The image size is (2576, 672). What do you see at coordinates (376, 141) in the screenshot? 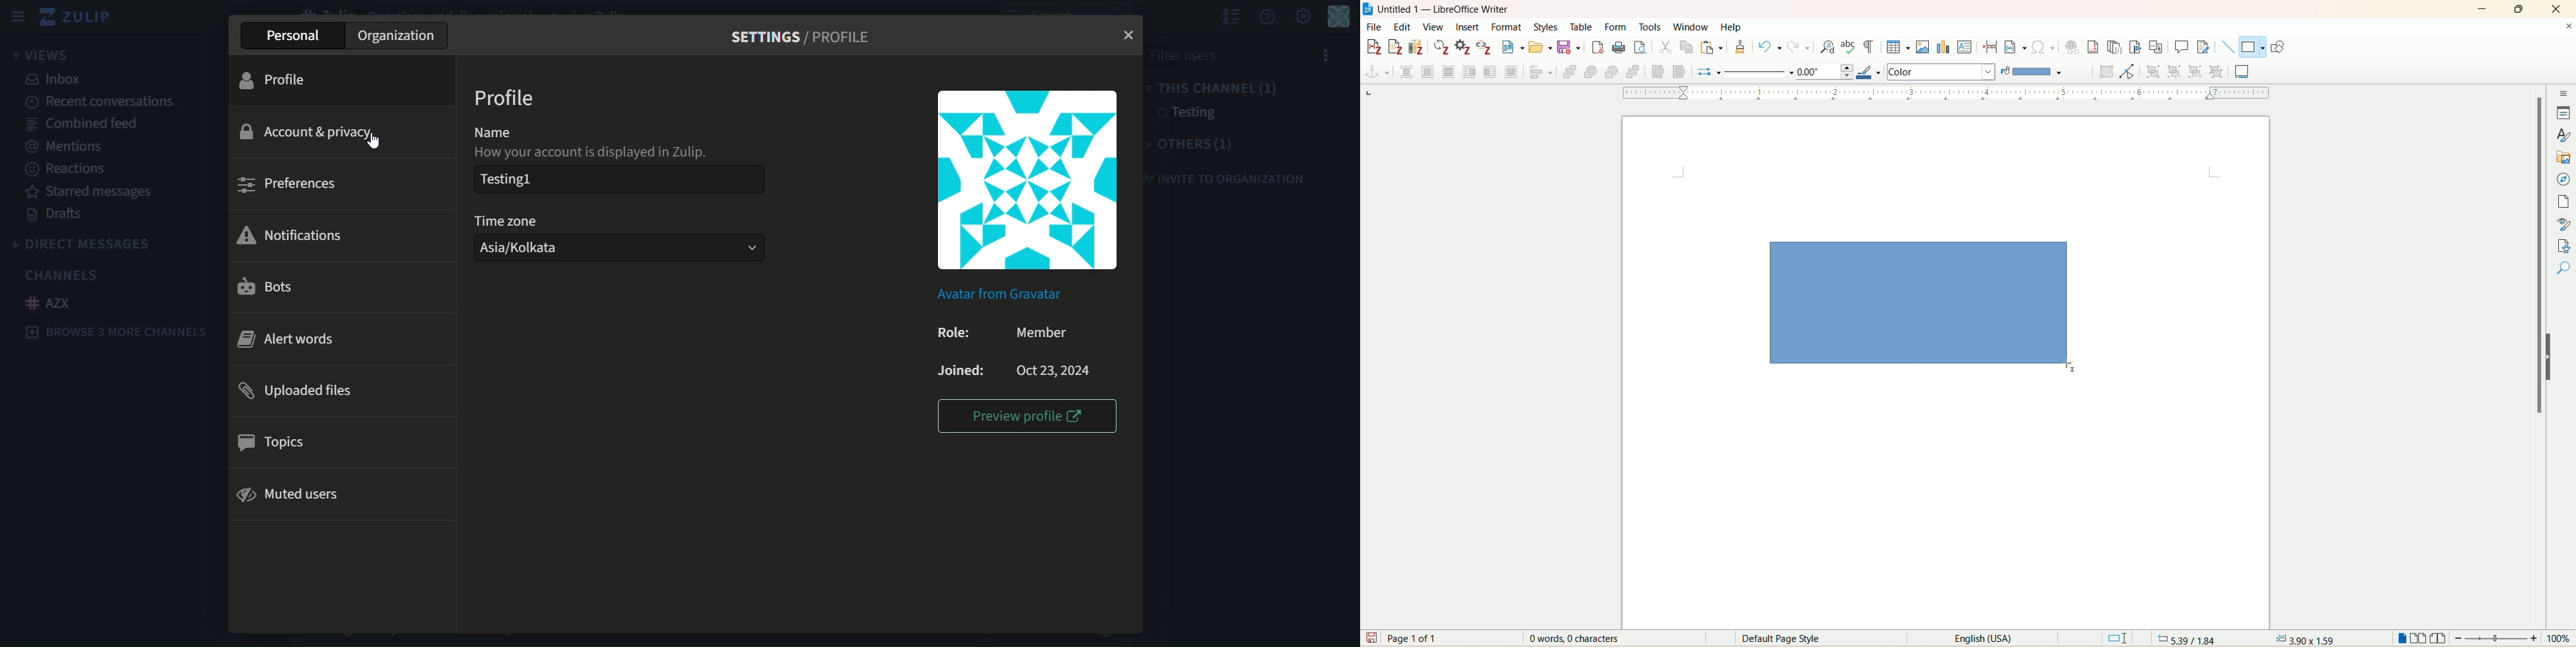
I see `Cursor` at bounding box center [376, 141].